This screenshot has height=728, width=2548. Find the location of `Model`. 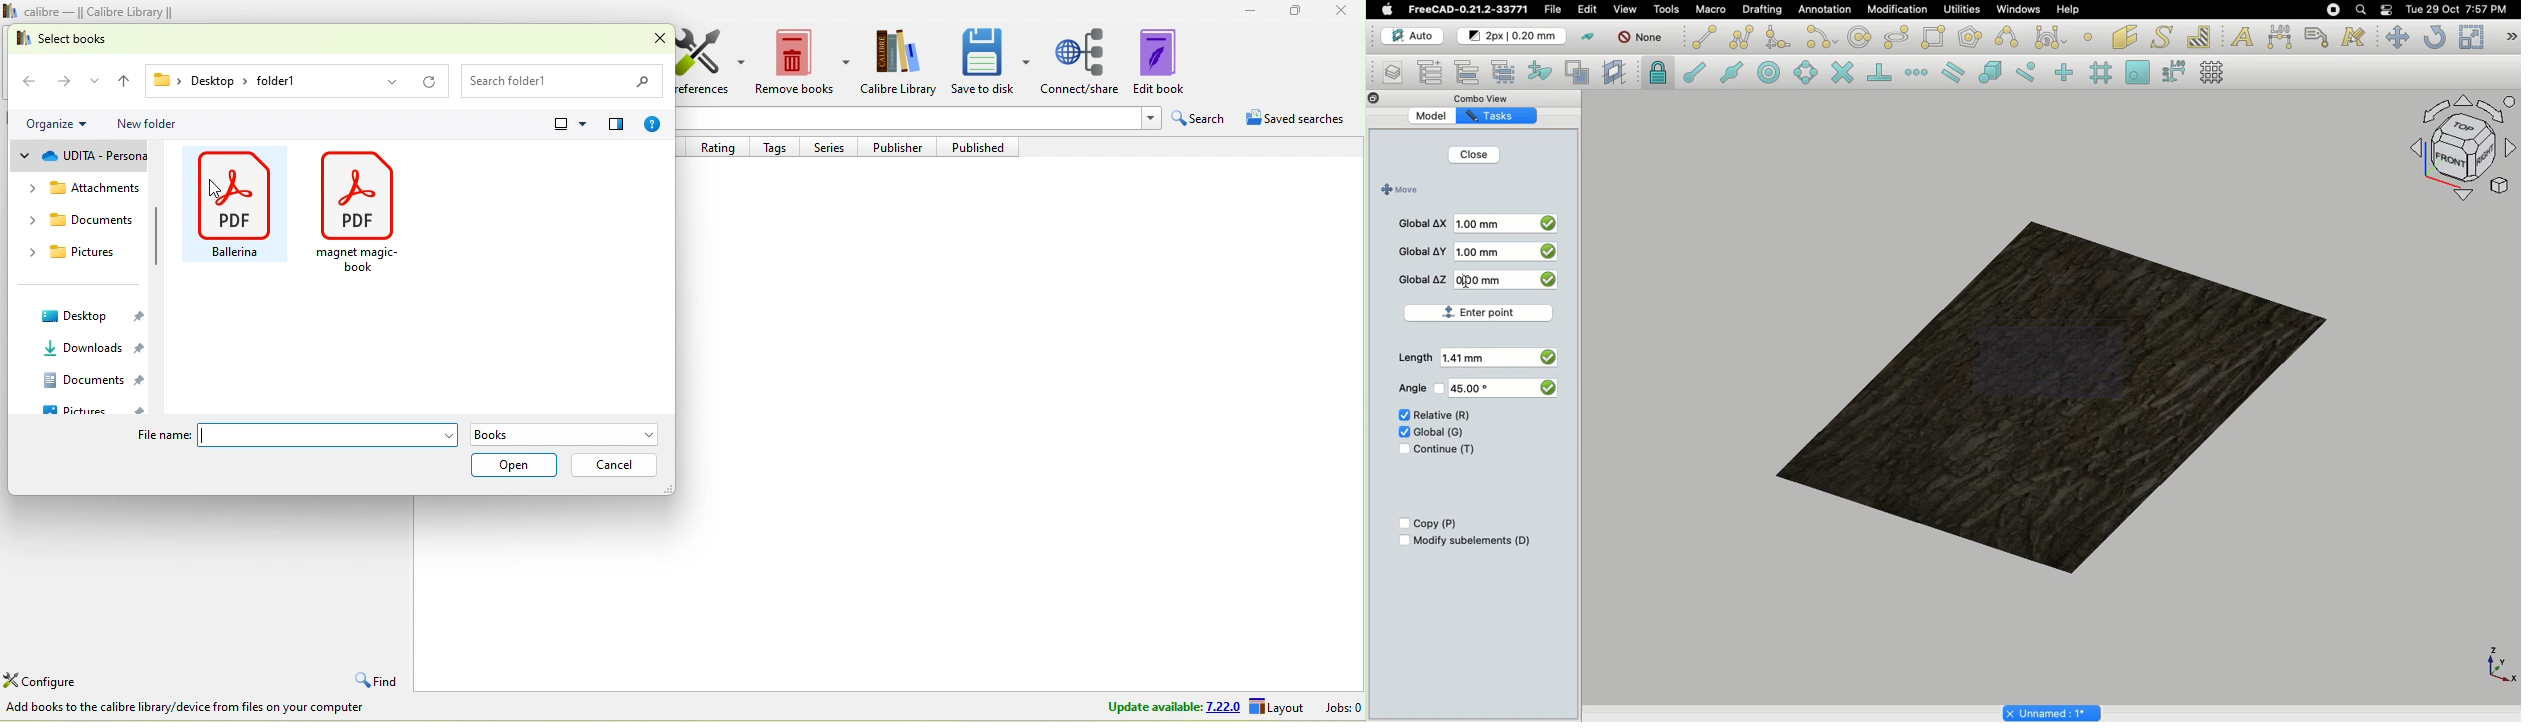

Model is located at coordinates (1442, 116).